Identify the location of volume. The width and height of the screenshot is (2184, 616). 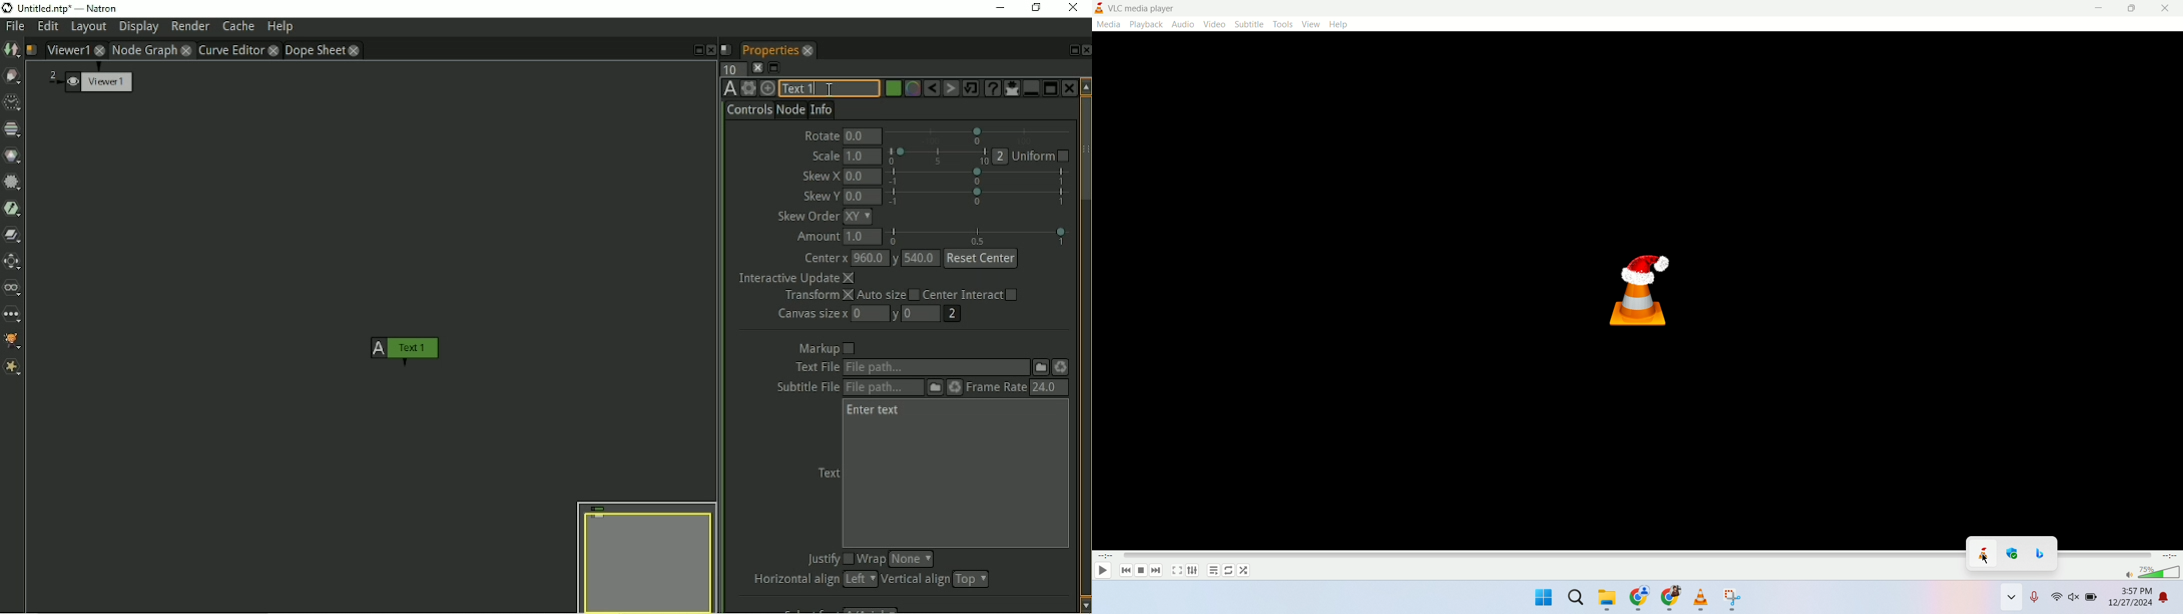
(2076, 600).